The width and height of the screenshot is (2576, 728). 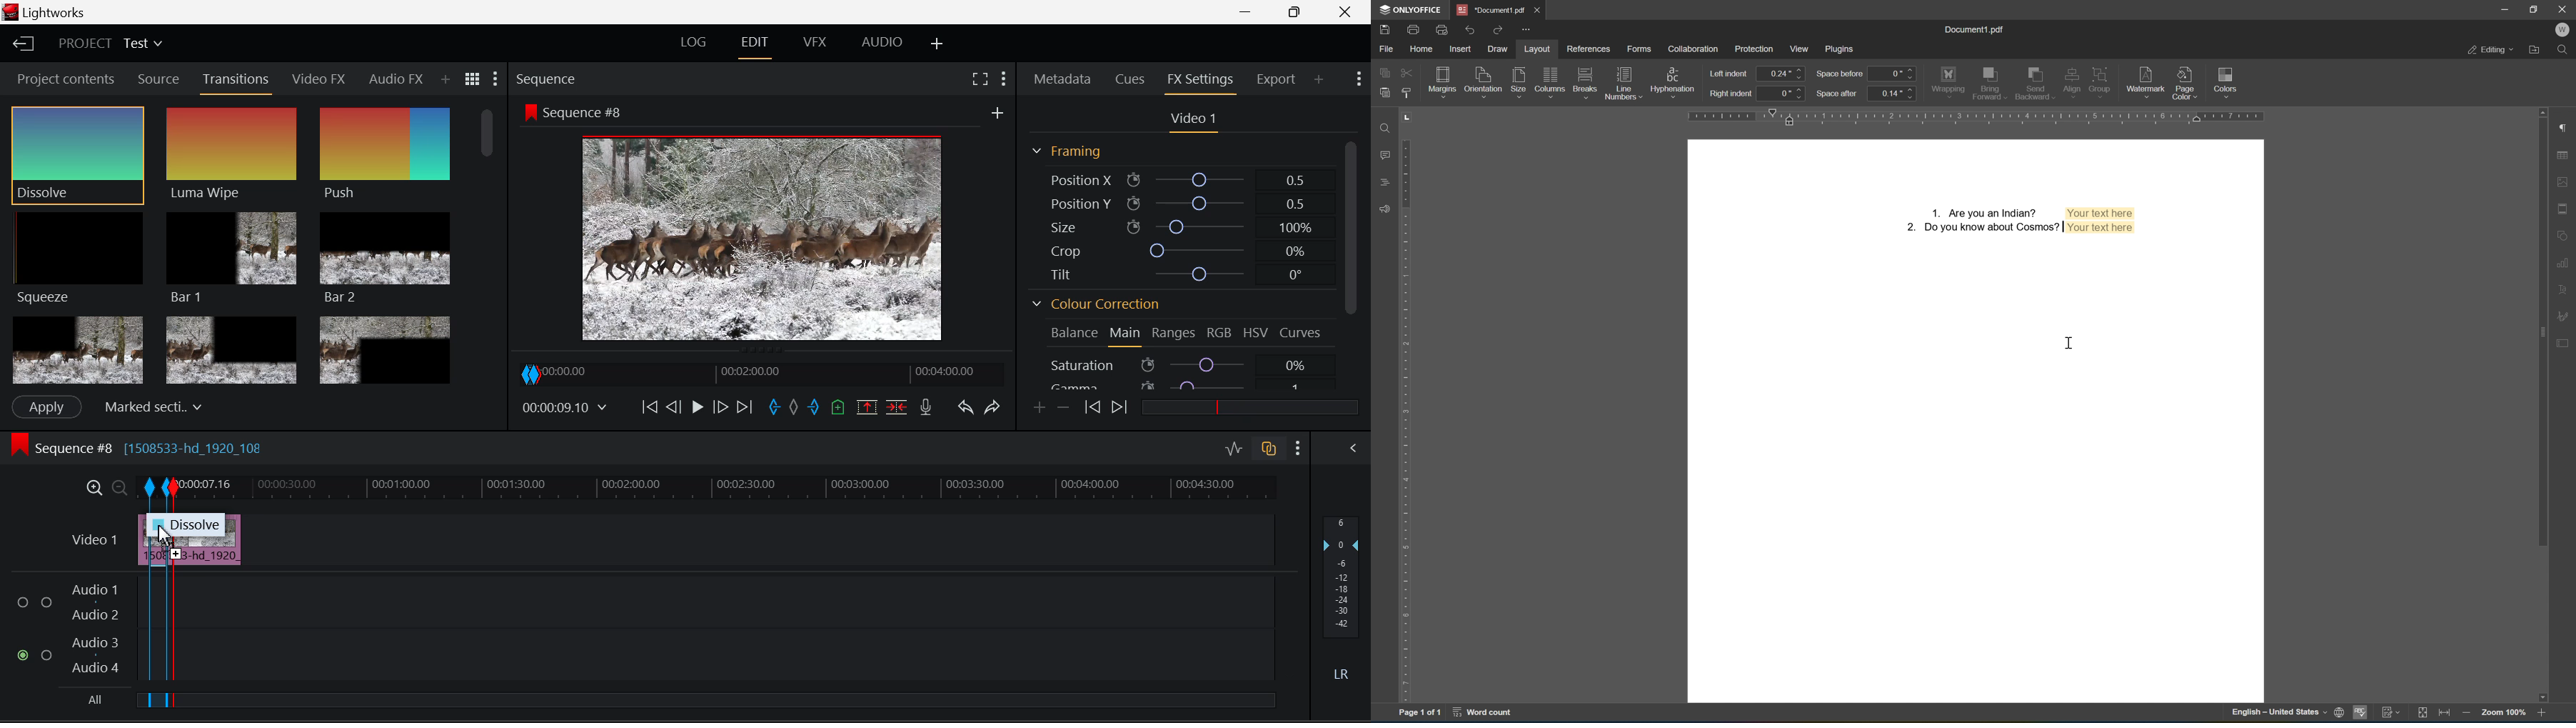 What do you see at coordinates (385, 156) in the screenshot?
I see `Push` at bounding box center [385, 156].